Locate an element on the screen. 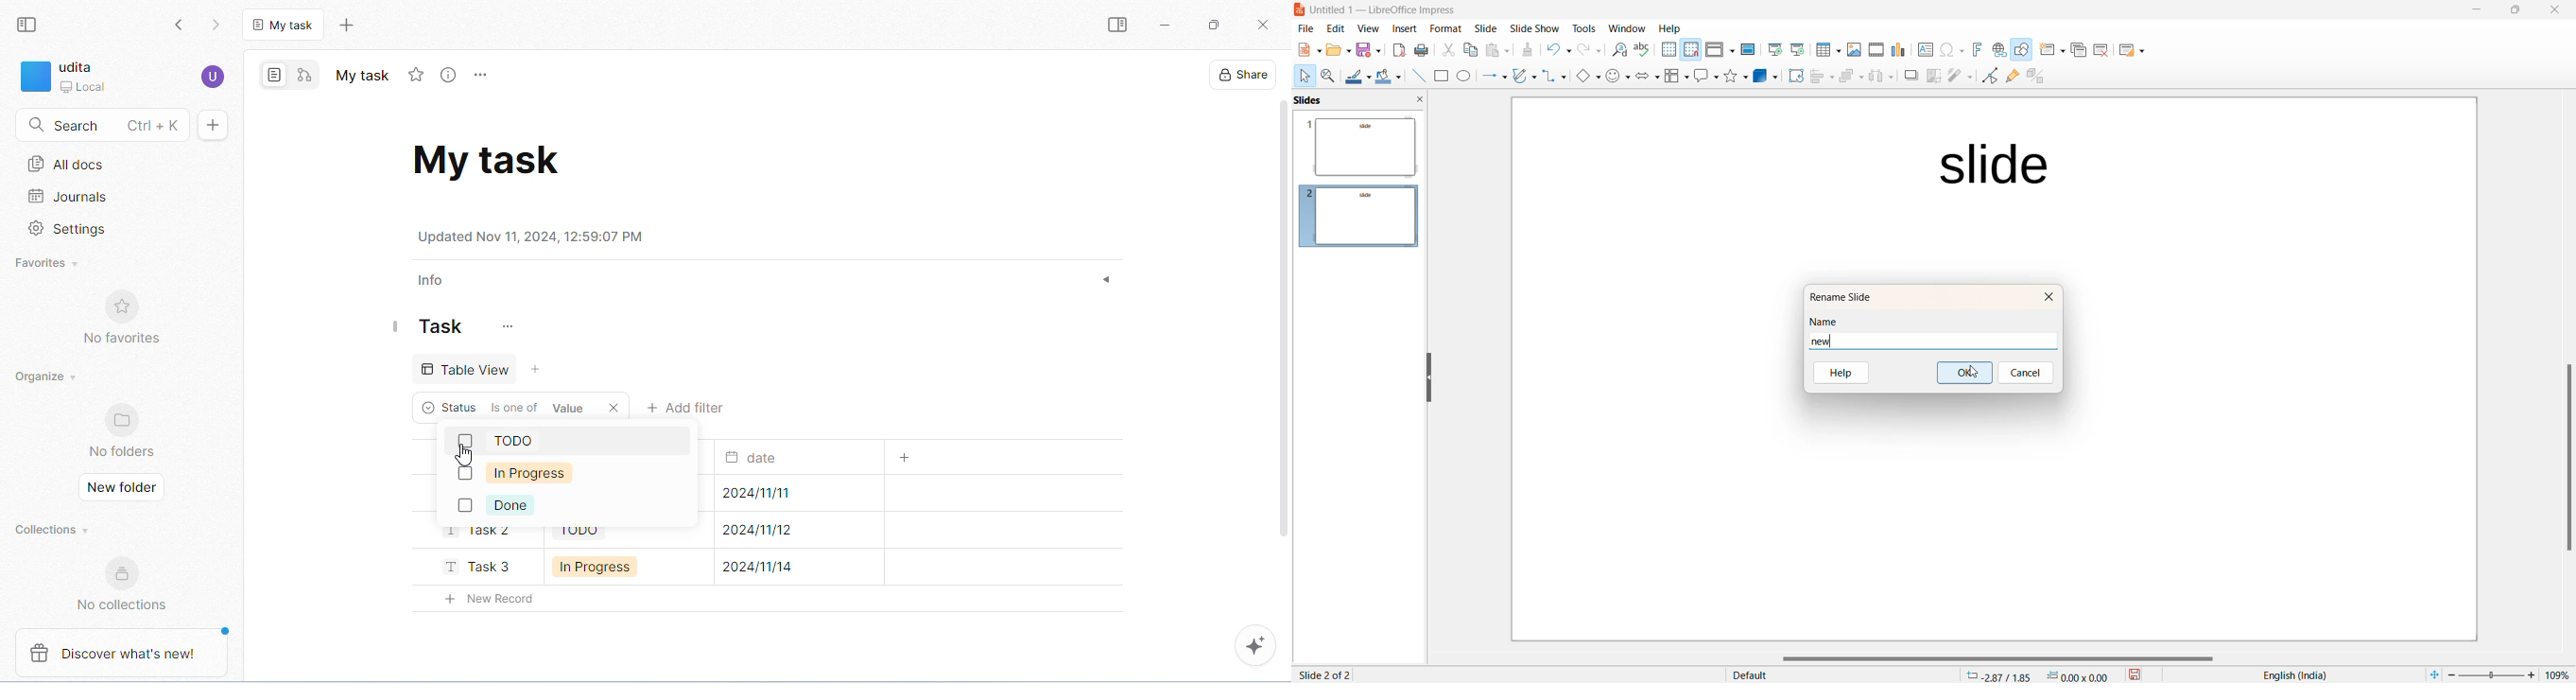  Format is located at coordinates (1442, 27).